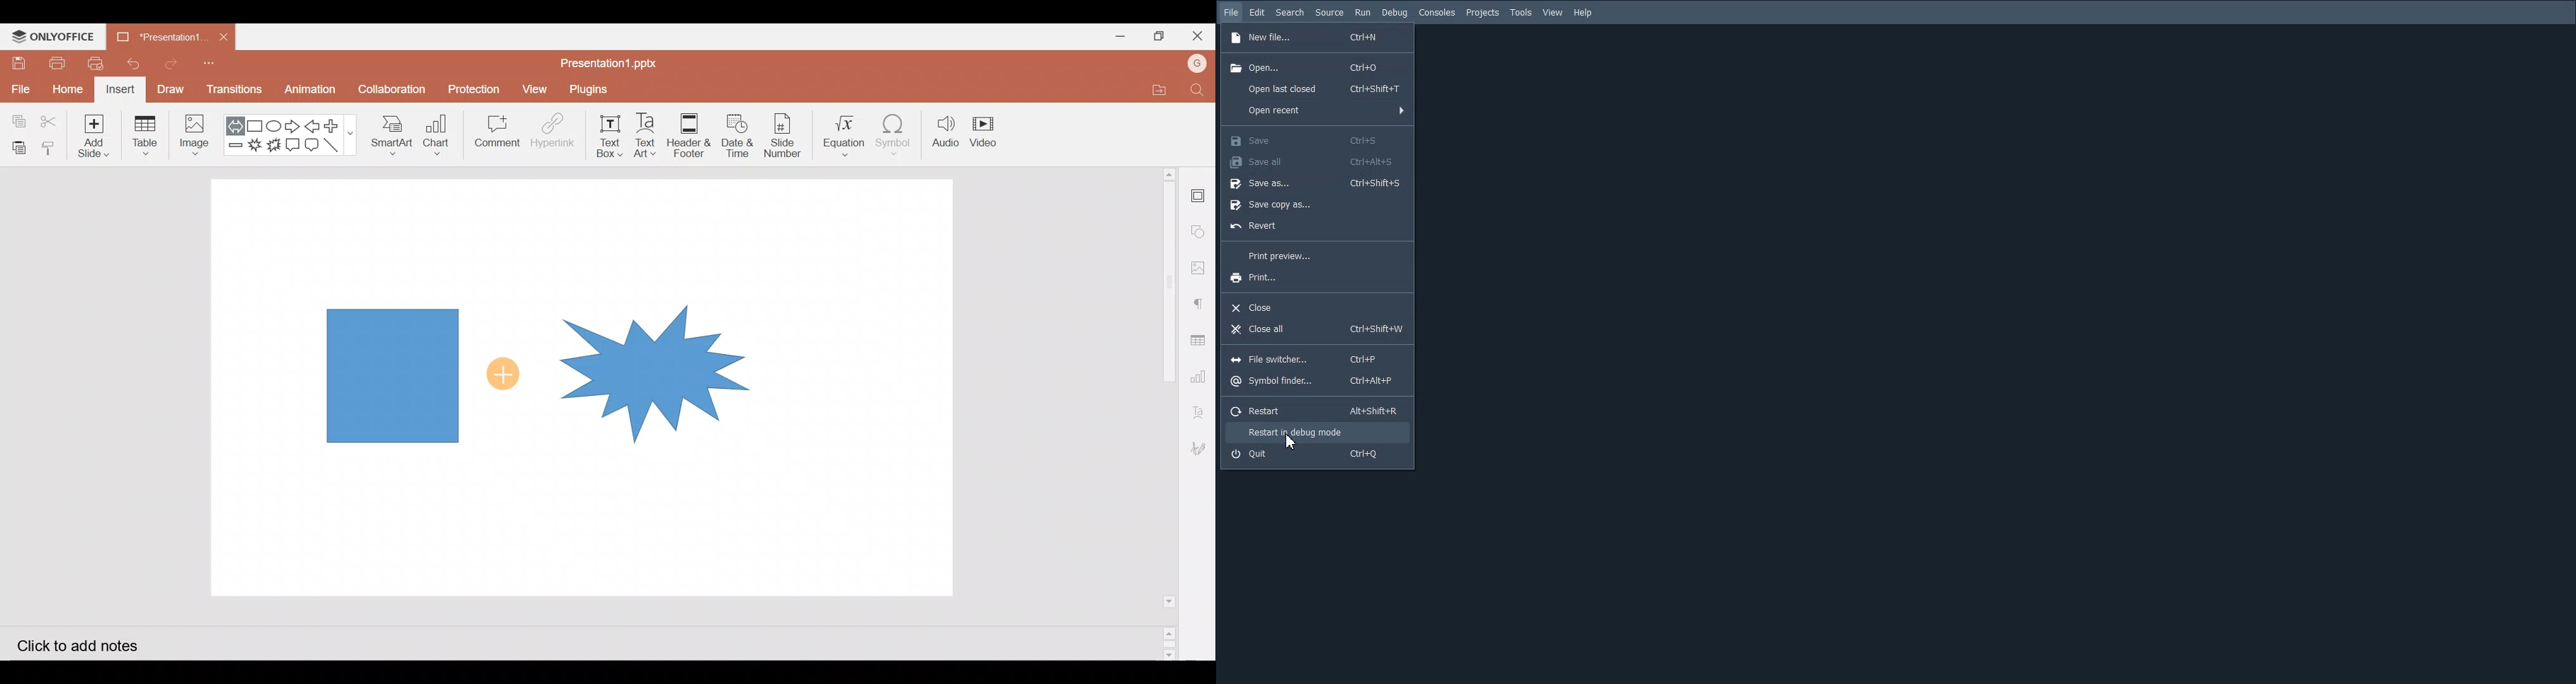 Image resolution: width=2576 pixels, height=700 pixels. Describe the element at coordinates (738, 136) in the screenshot. I see `Date & time` at that location.